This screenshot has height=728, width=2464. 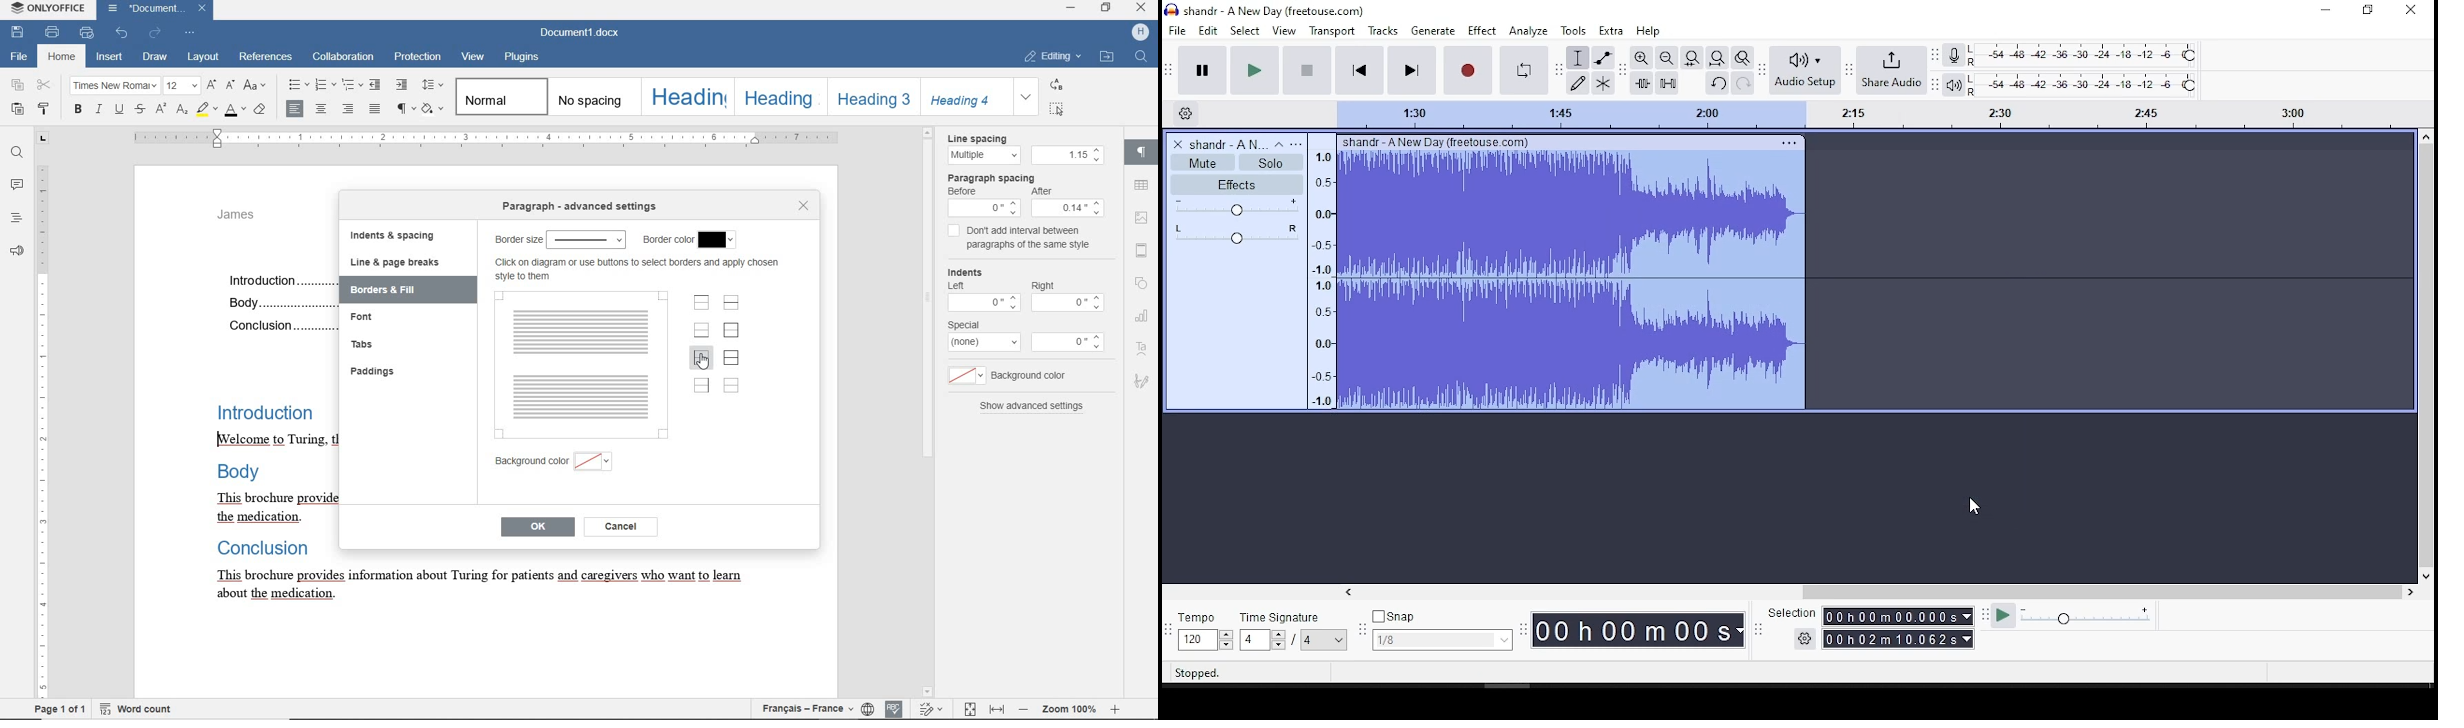 I want to click on redo, so click(x=155, y=32).